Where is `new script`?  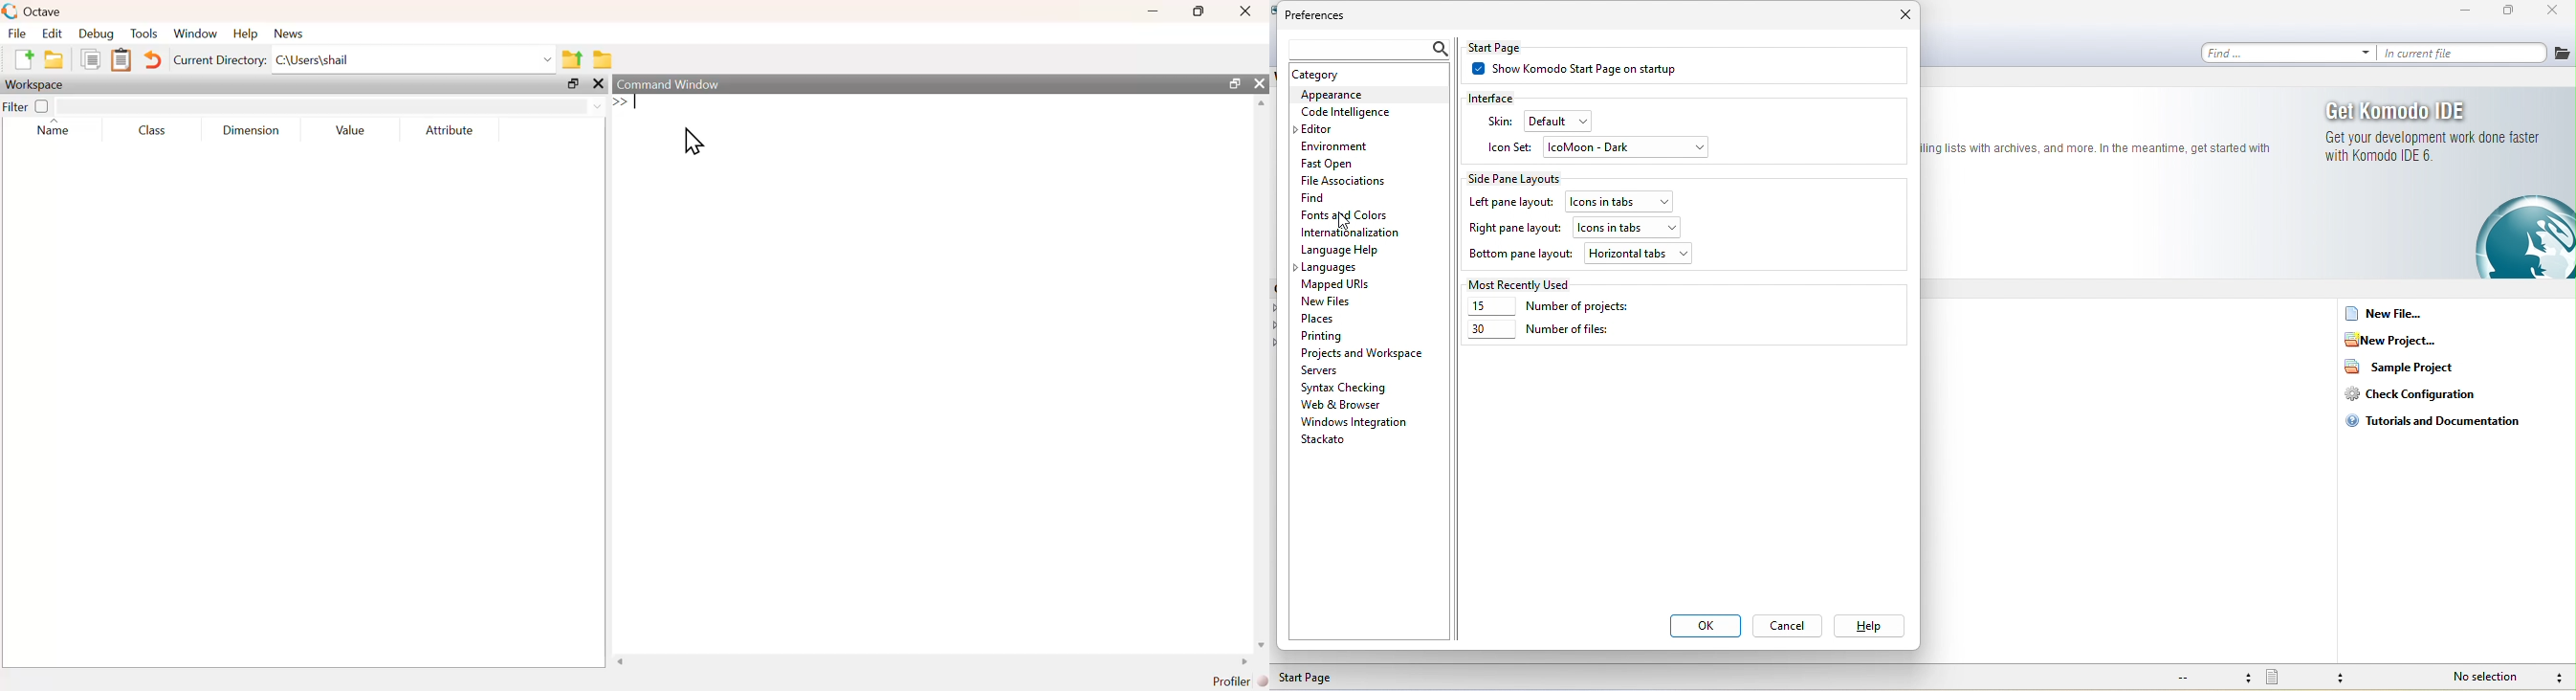
new script is located at coordinates (24, 61).